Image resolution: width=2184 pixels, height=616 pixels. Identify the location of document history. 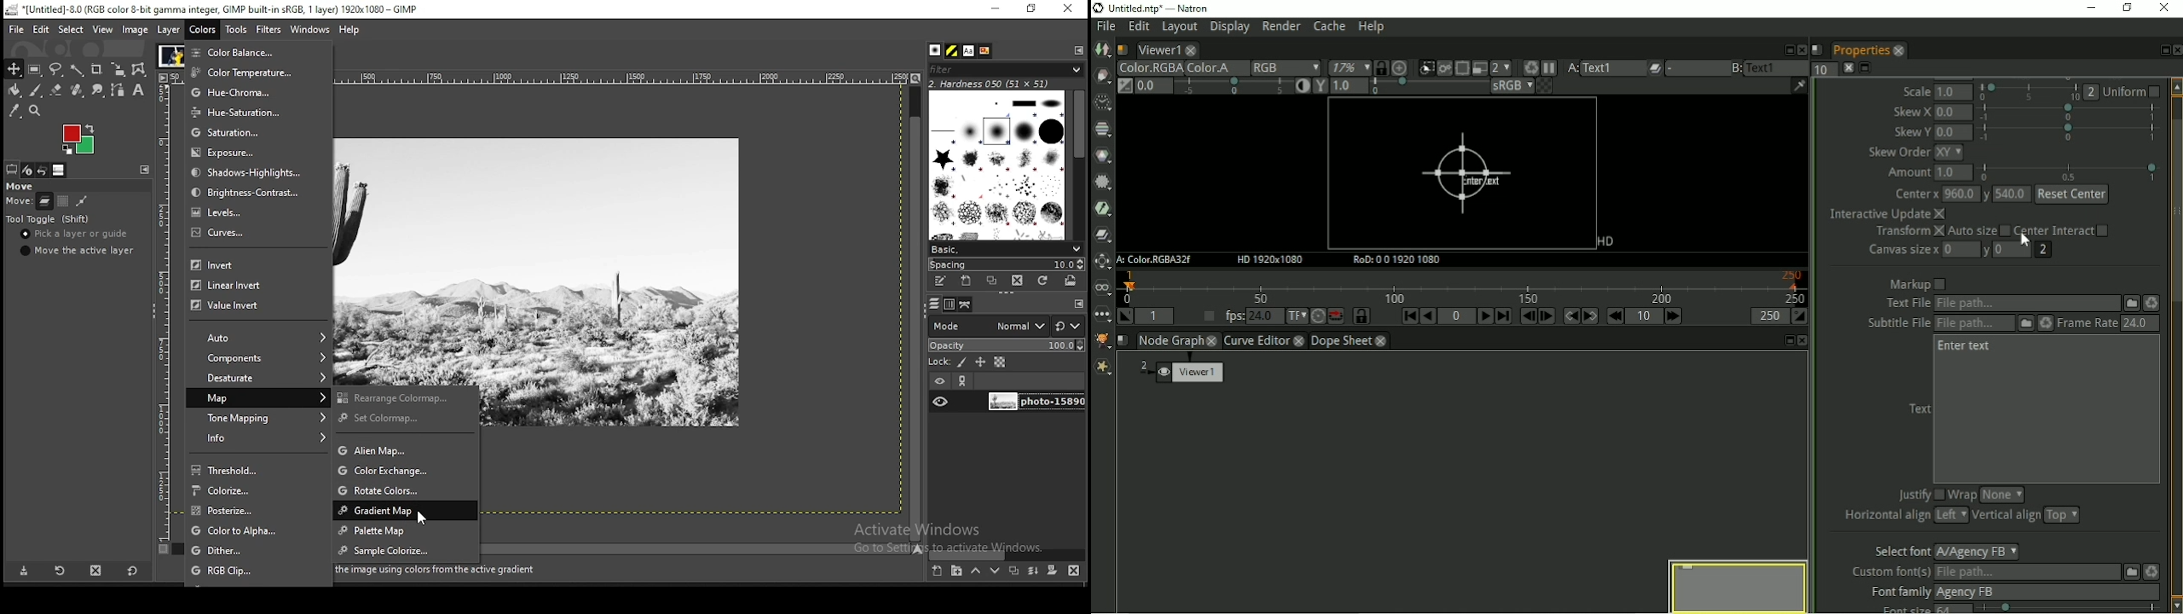
(986, 51).